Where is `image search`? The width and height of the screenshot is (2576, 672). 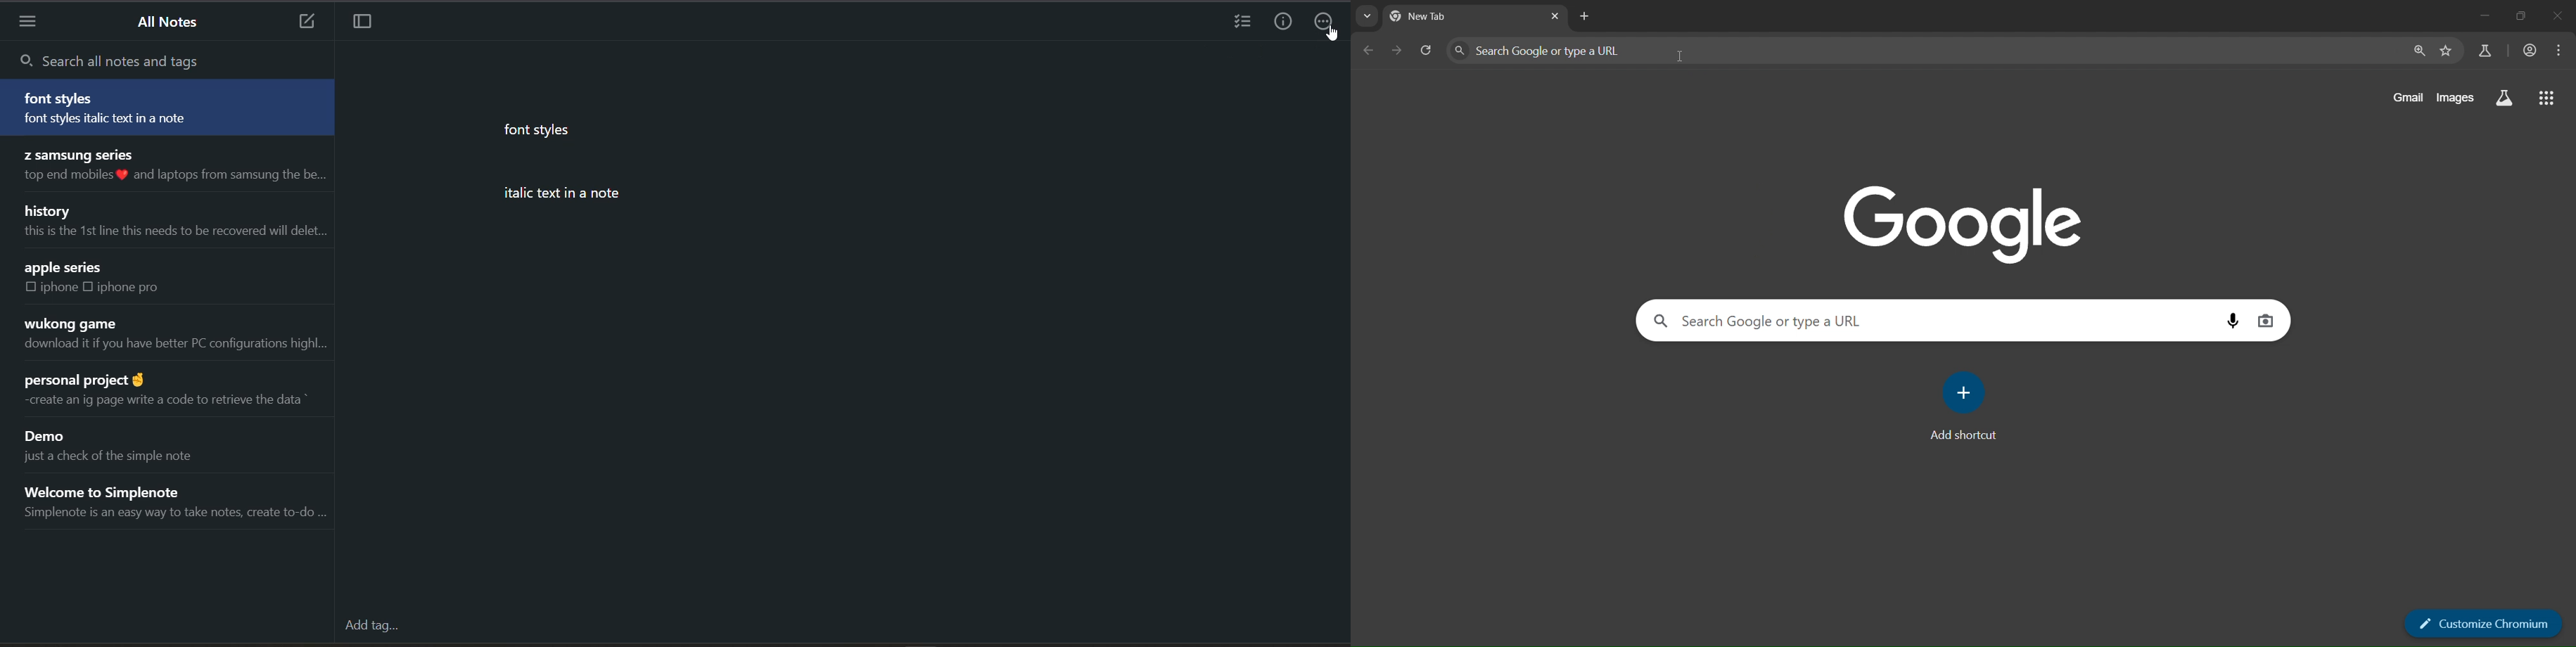
image search is located at coordinates (2267, 321).